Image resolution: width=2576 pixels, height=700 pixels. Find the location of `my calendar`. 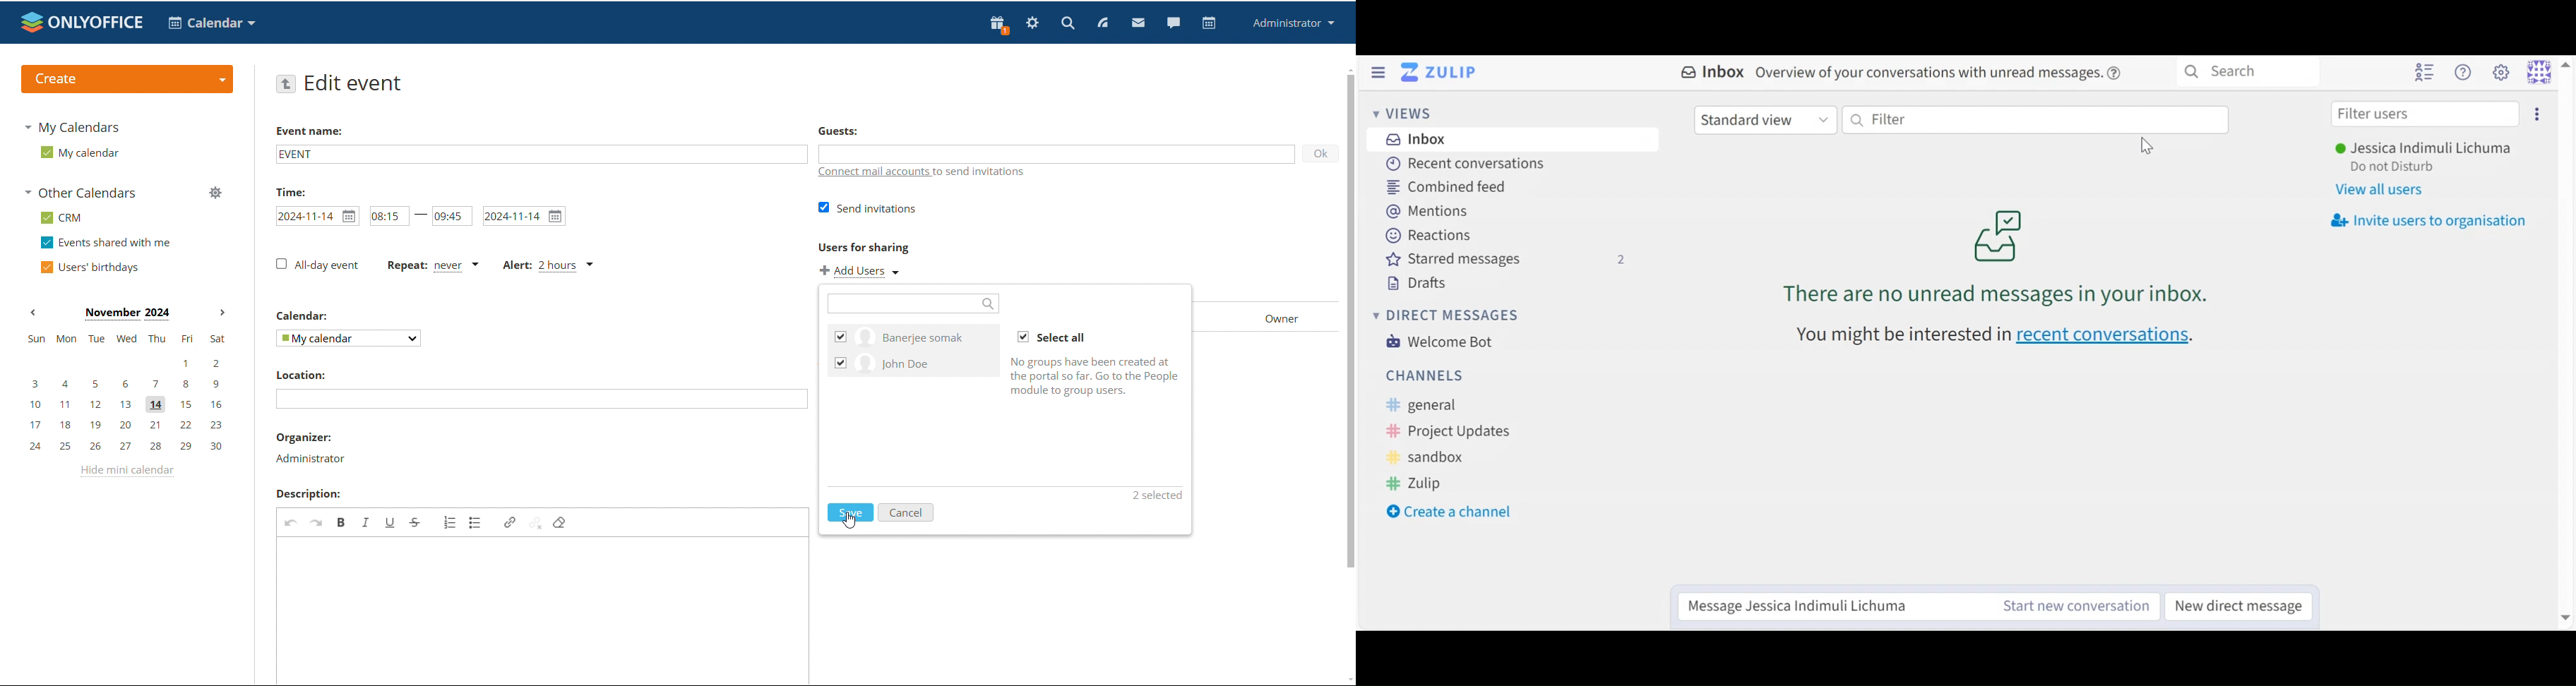

my calendar is located at coordinates (80, 152).